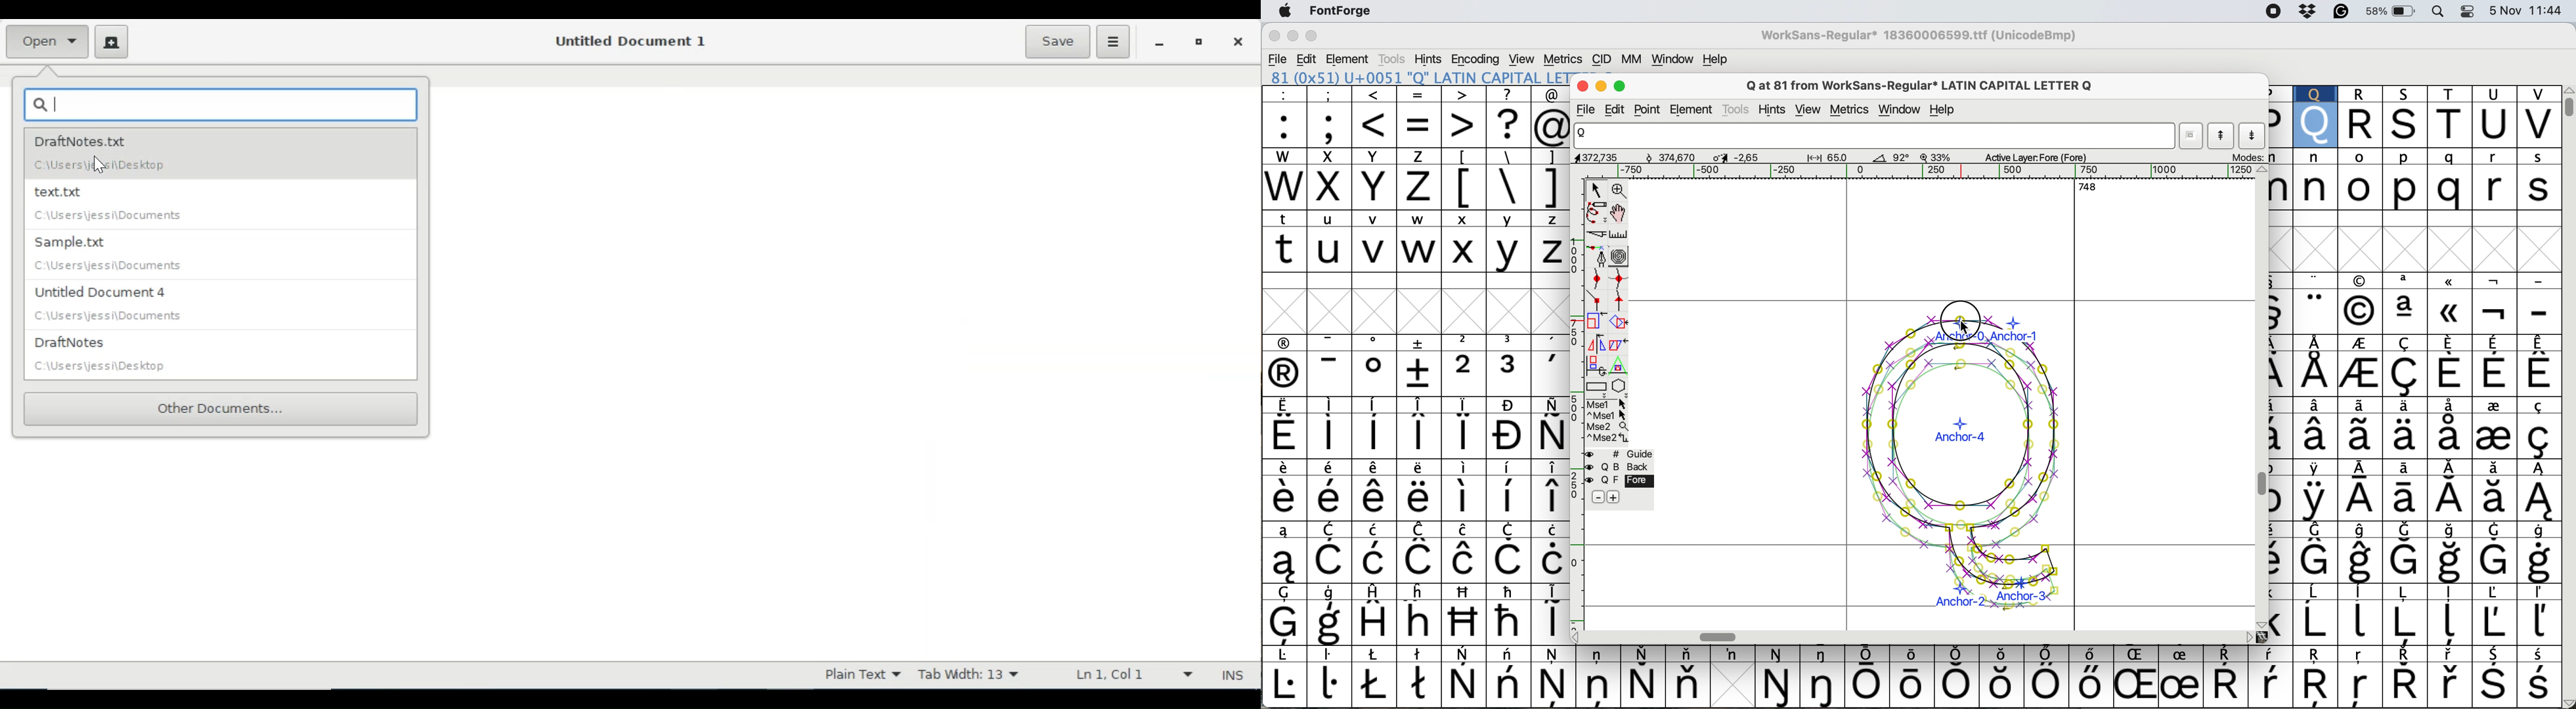 This screenshot has height=728, width=2576. What do you see at coordinates (860, 675) in the screenshot?
I see `File type` at bounding box center [860, 675].